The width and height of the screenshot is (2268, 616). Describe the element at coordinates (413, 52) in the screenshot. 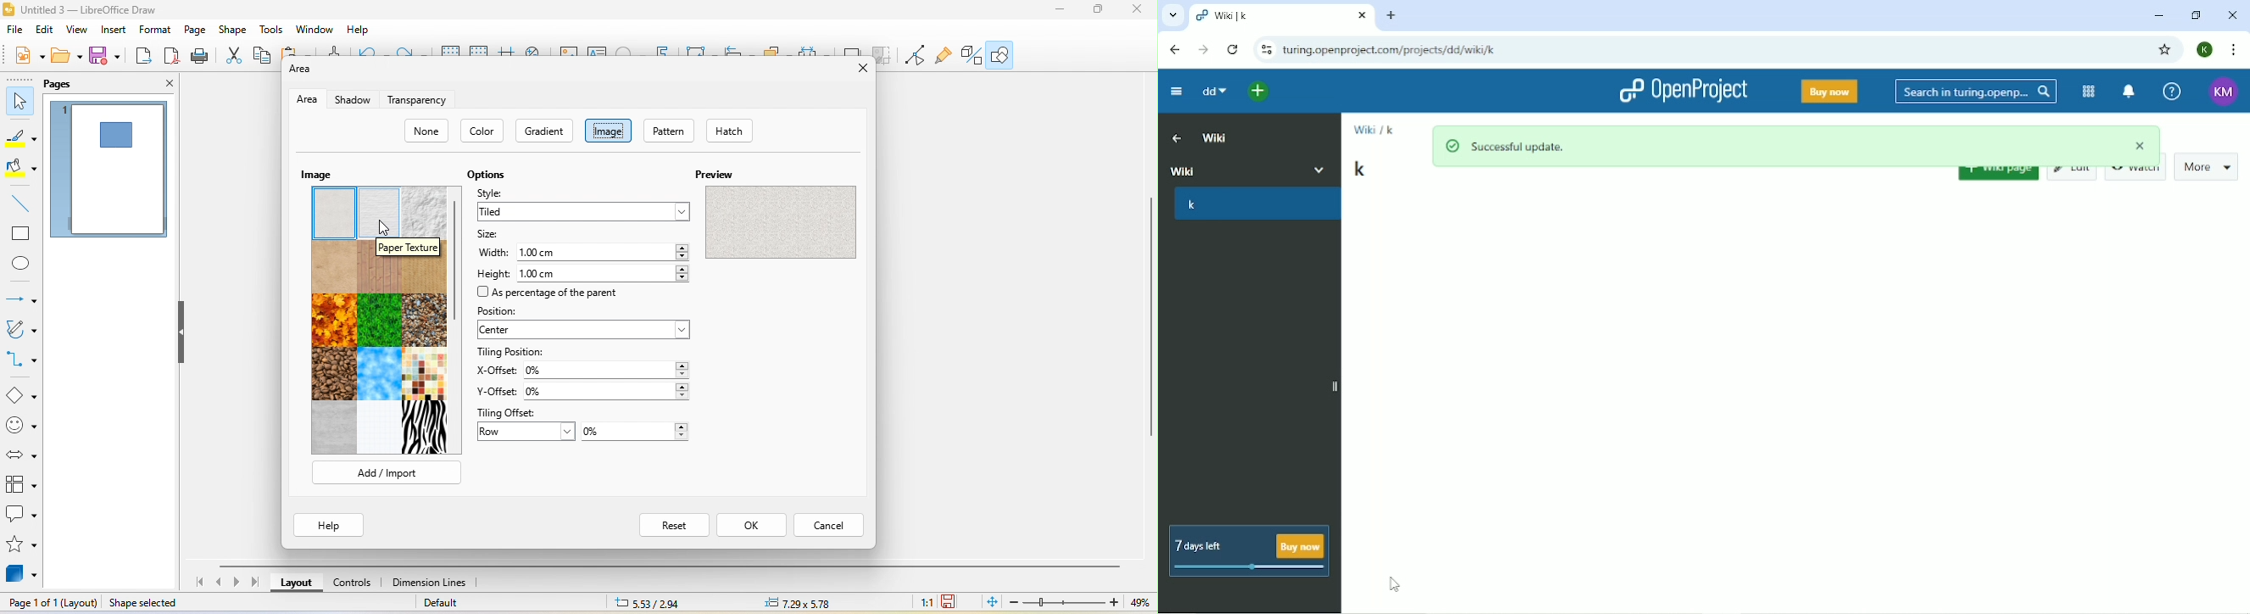

I see `redo` at that location.